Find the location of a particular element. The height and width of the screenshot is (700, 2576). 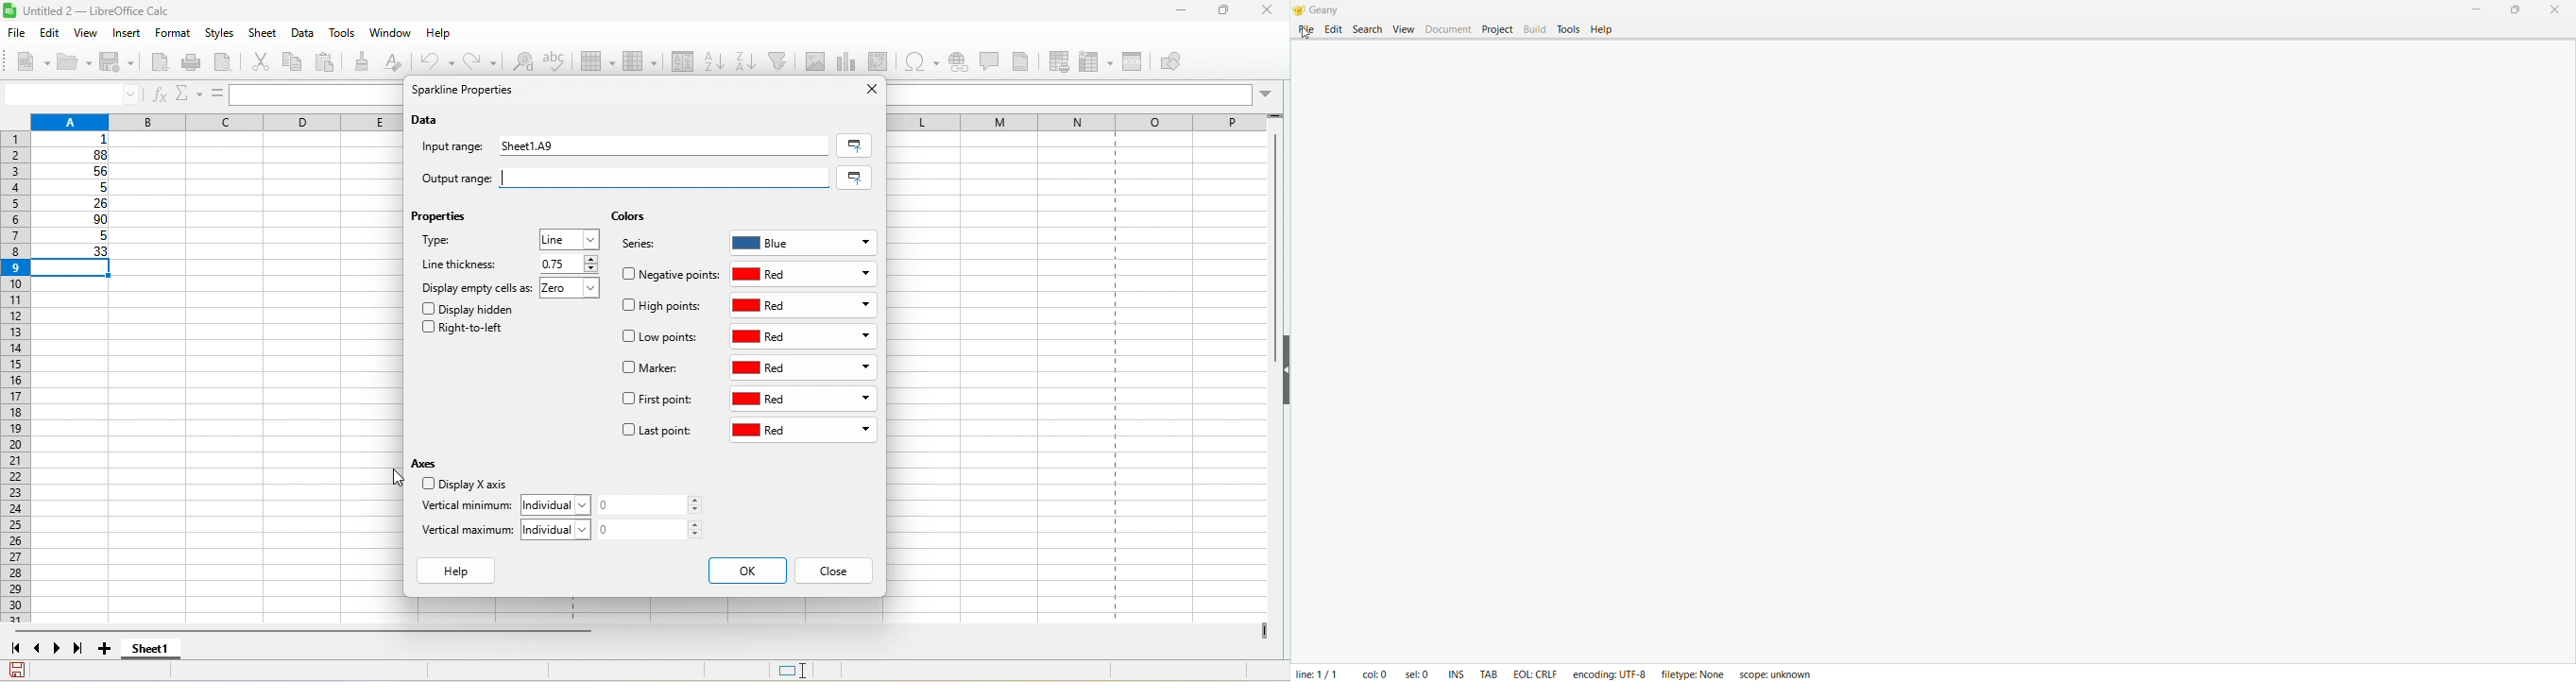

colors is located at coordinates (628, 217).